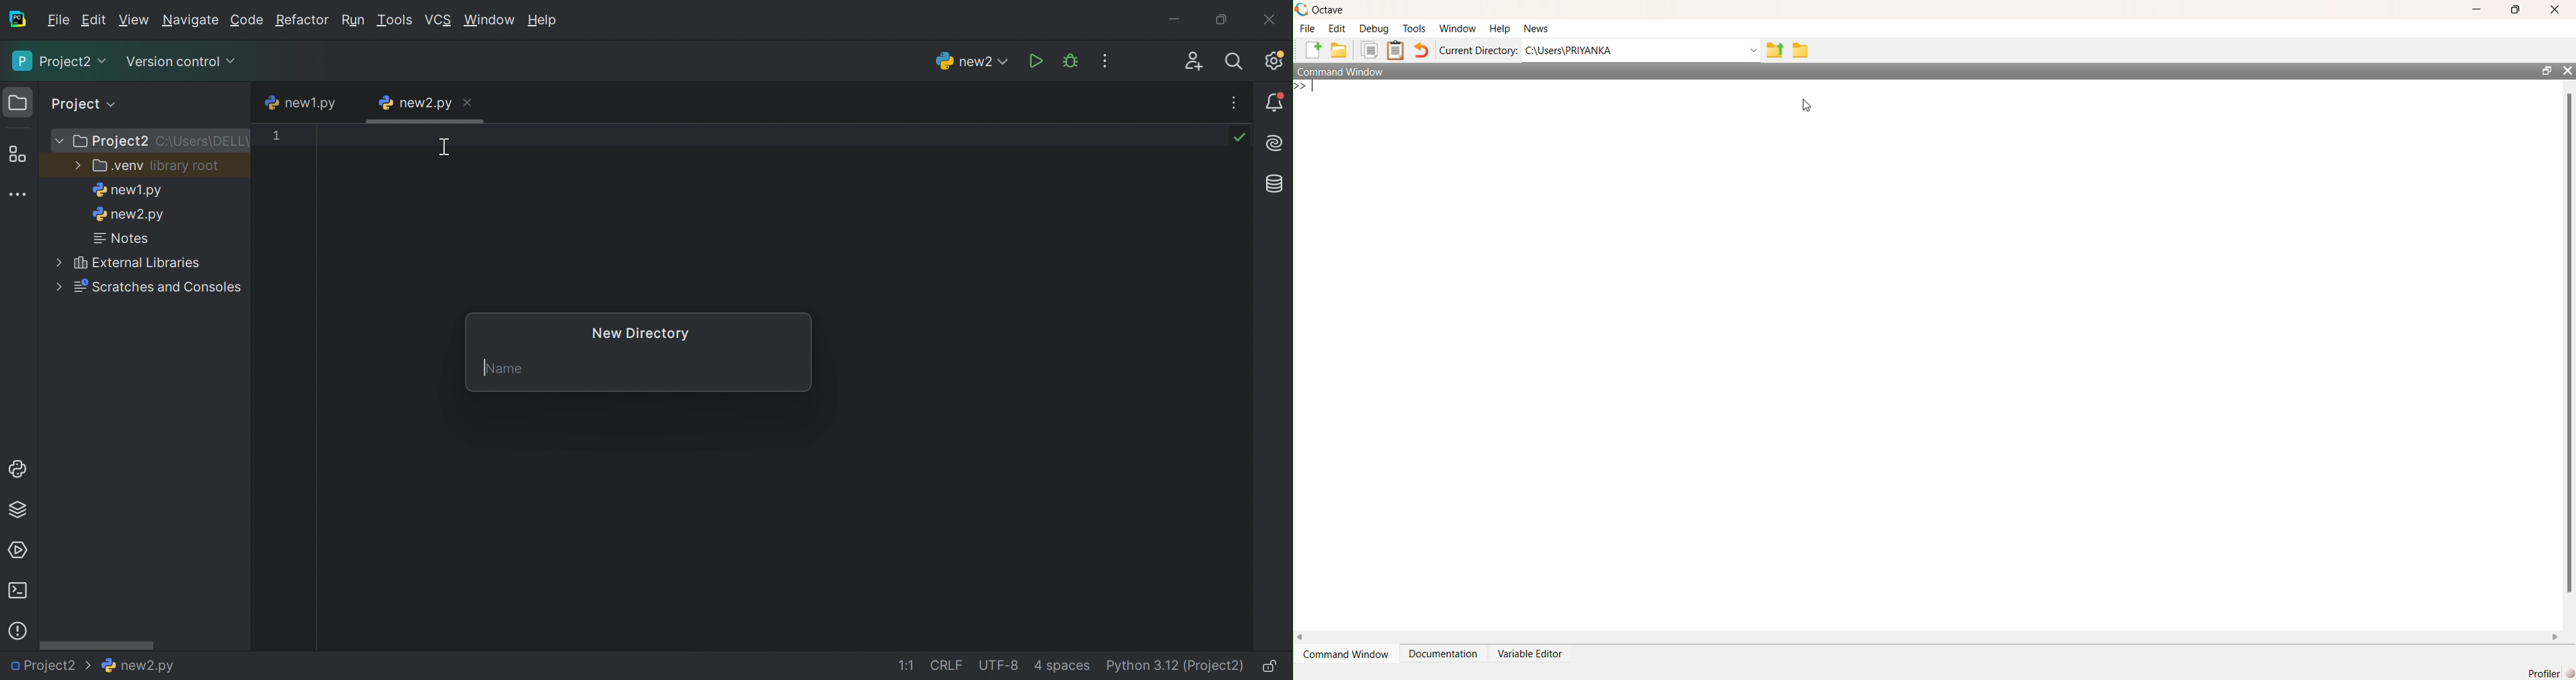 This screenshot has width=2576, height=700. Describe the element at coordinates (1421, 50) in the screenshot. I see `undo` at that location.